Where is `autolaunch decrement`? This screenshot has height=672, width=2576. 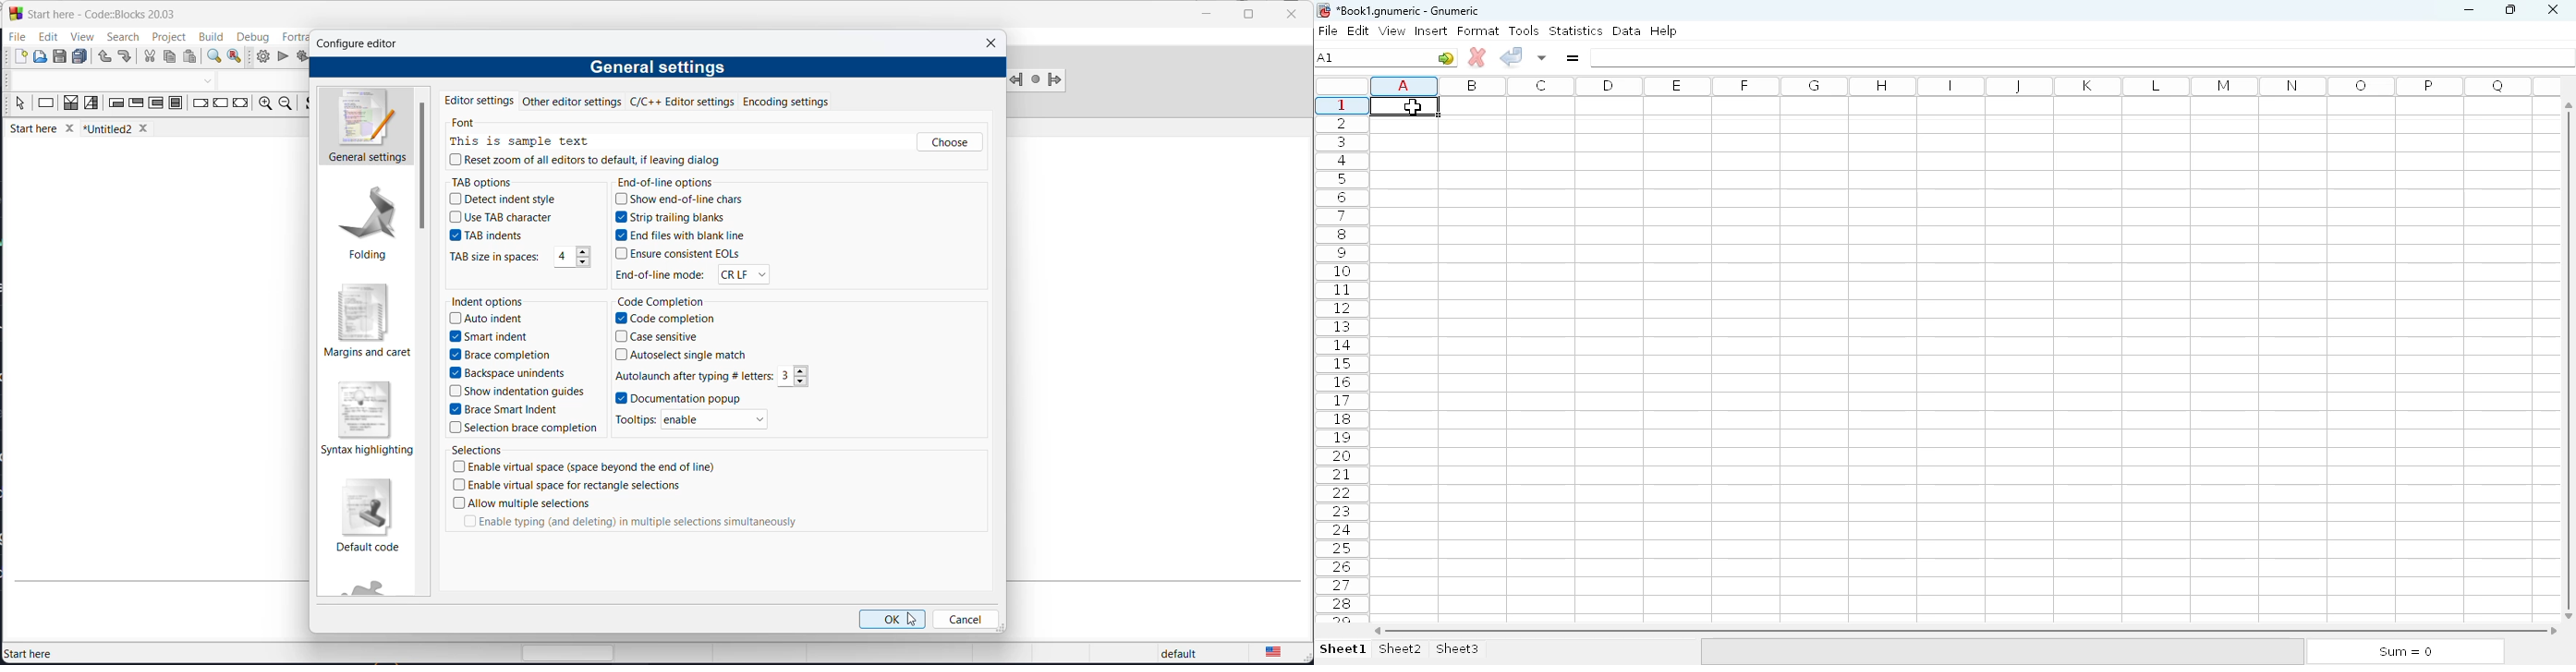 autolaunch decrement is located at coordinates (806, 381).